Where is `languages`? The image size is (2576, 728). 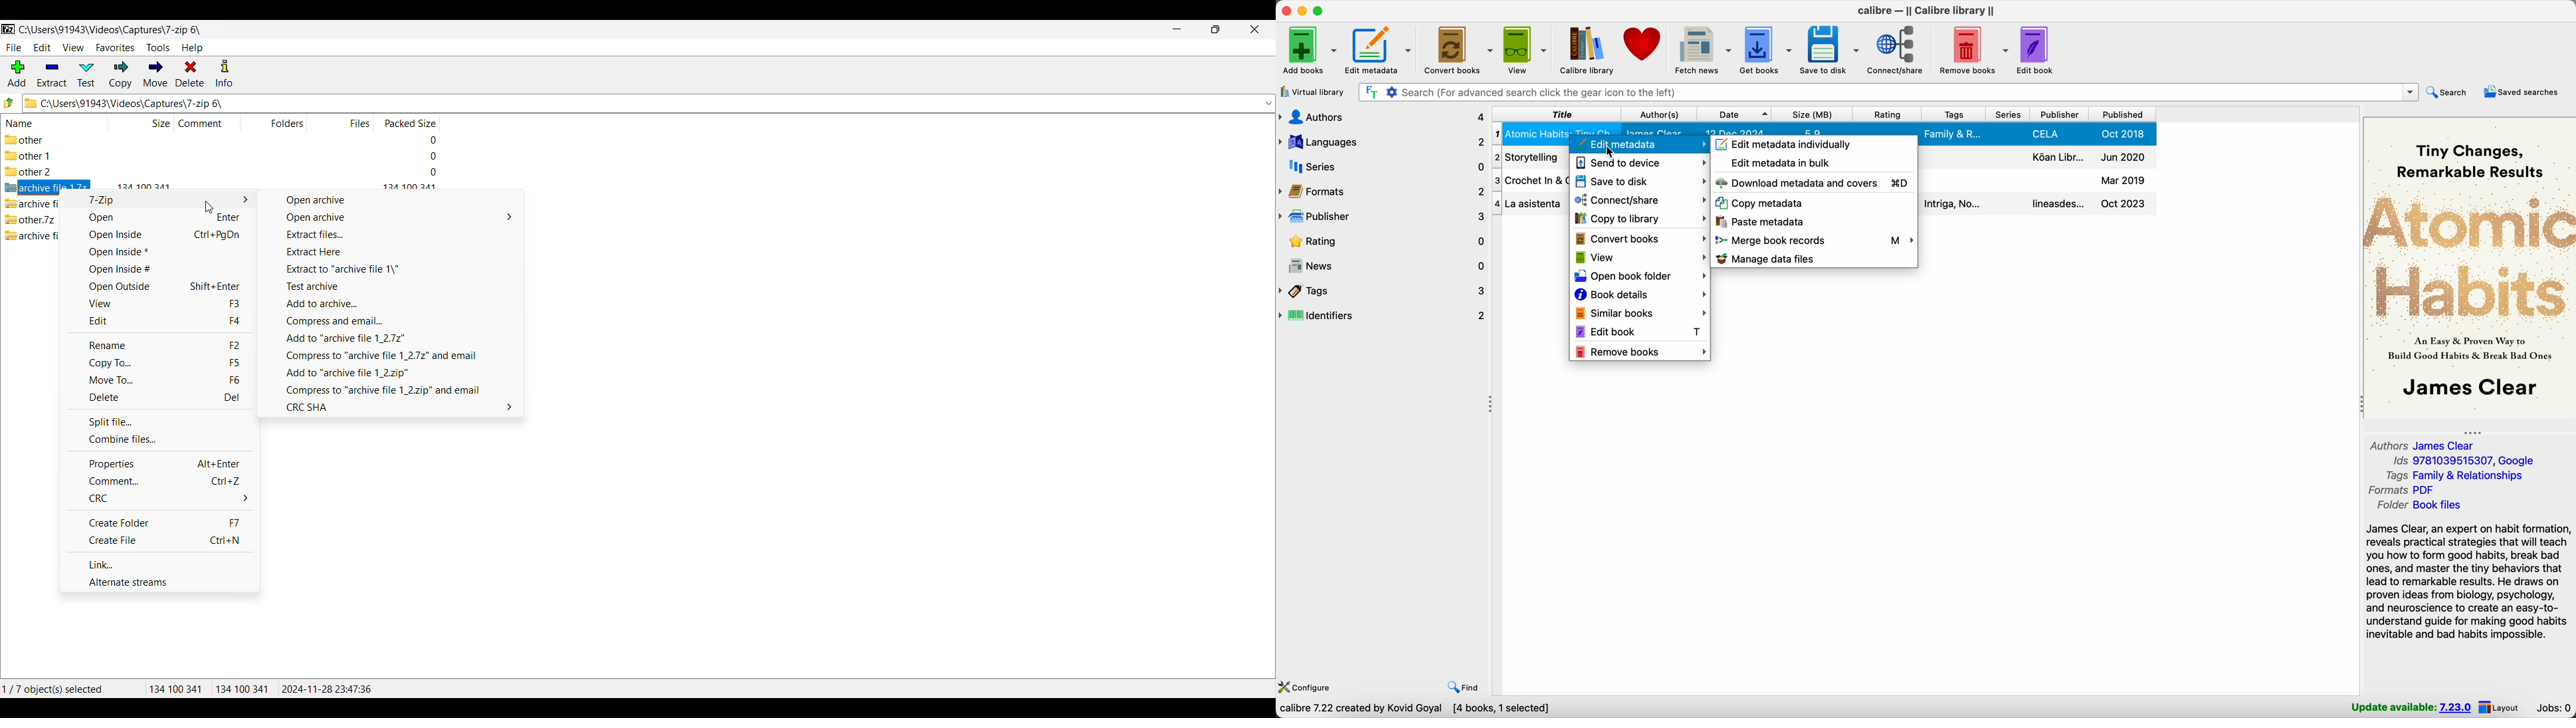
languages is located at coordinates (1382, 141).